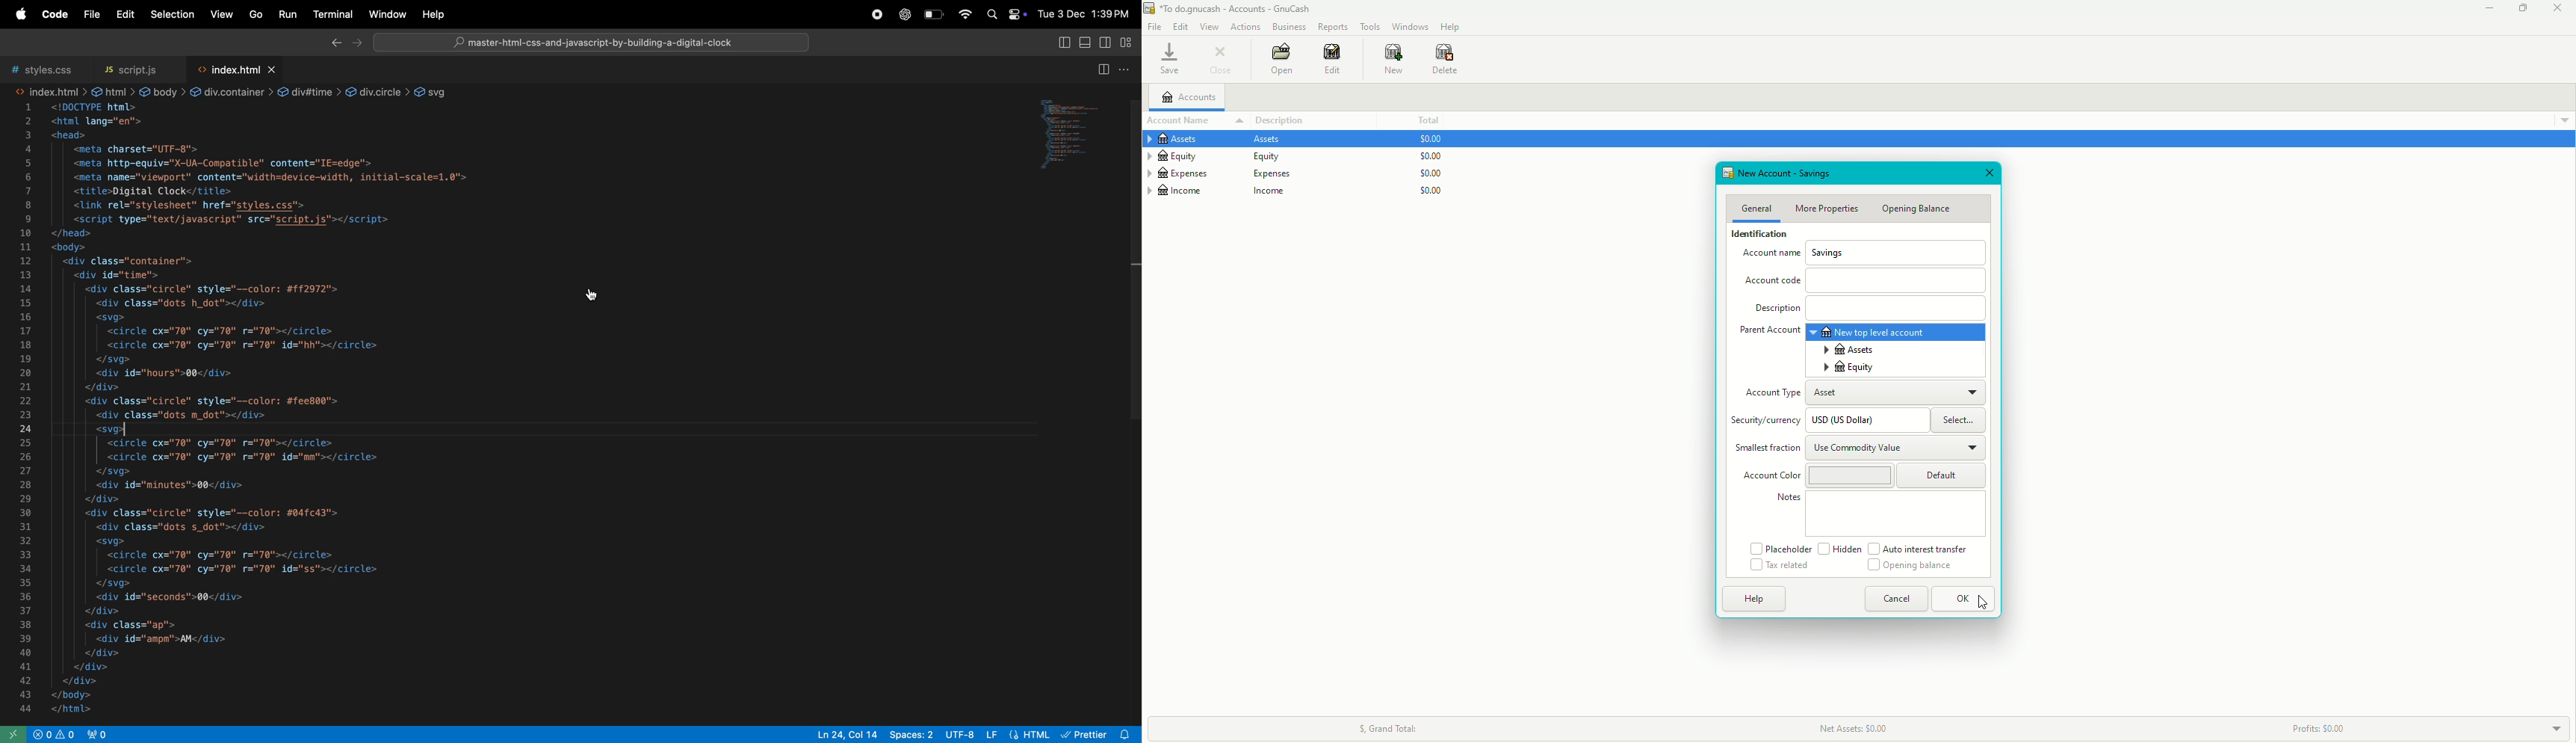 Image resolution: width=2576 pixels, height=756 pixels. What do you see at coordinates (1776, 283) in the screenshot?
I see `Account code` at bounding box center [1776, 283].